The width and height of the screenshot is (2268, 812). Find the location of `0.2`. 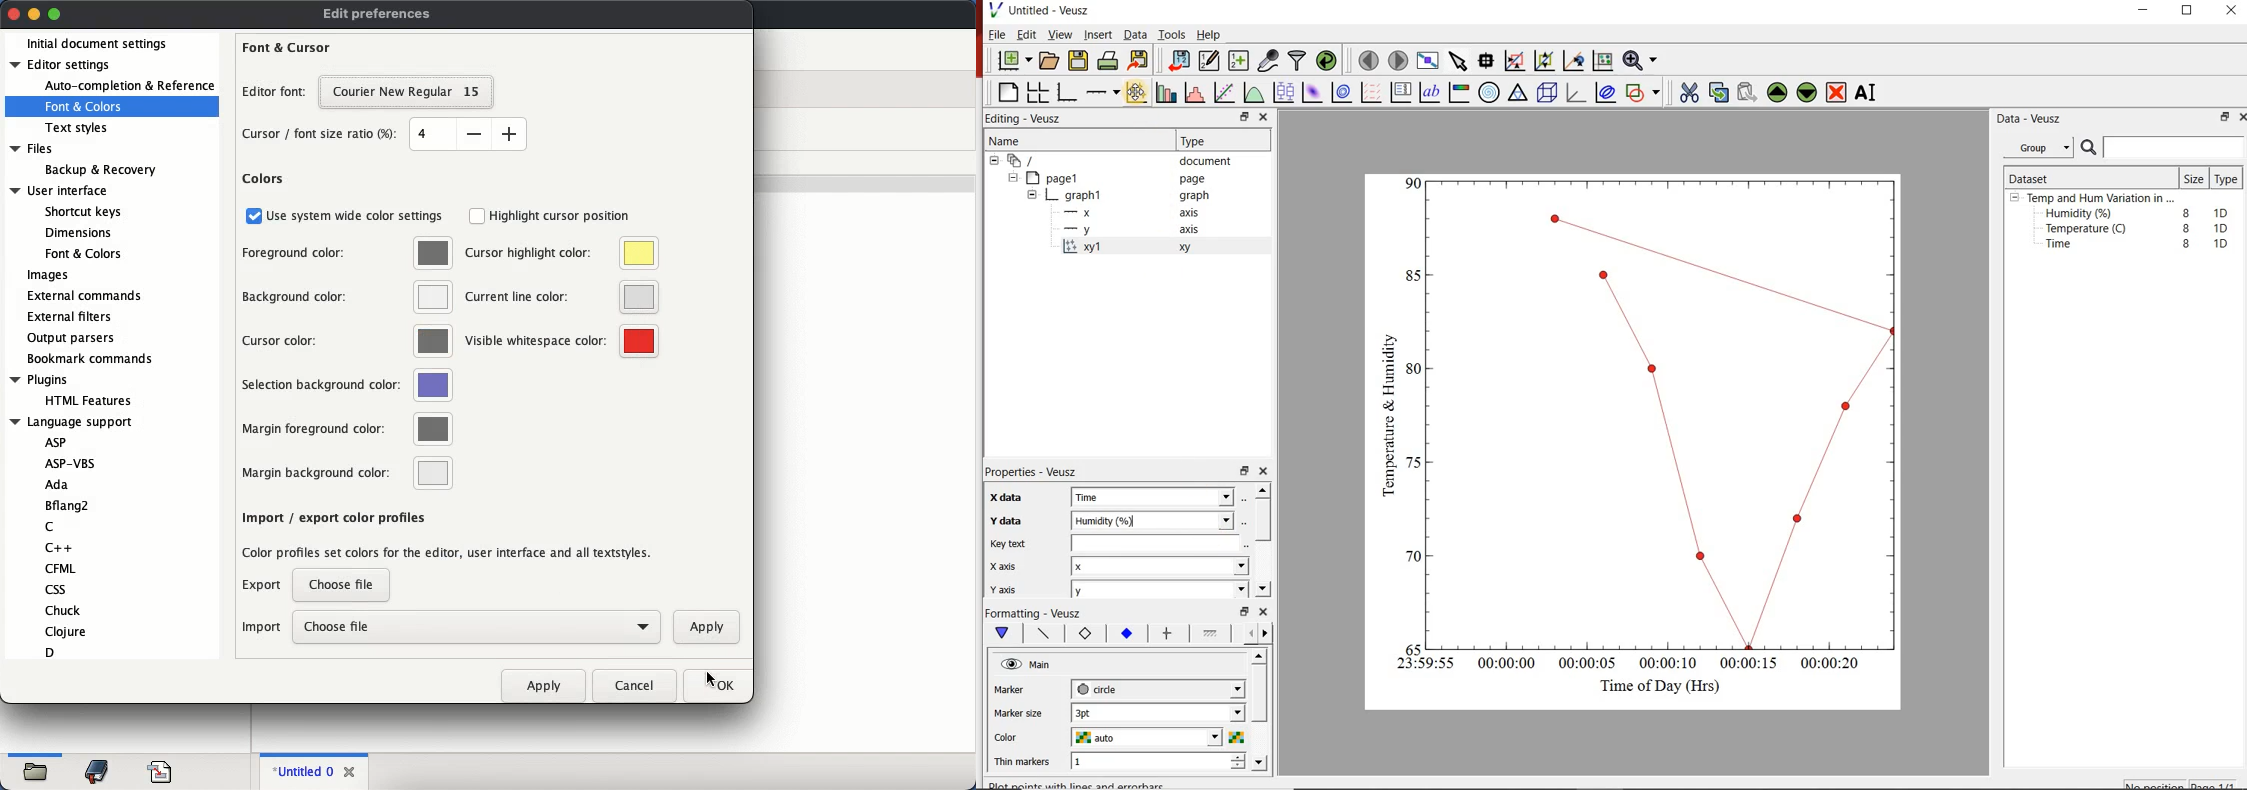

0.2 is located at coordinates (1409, 556).